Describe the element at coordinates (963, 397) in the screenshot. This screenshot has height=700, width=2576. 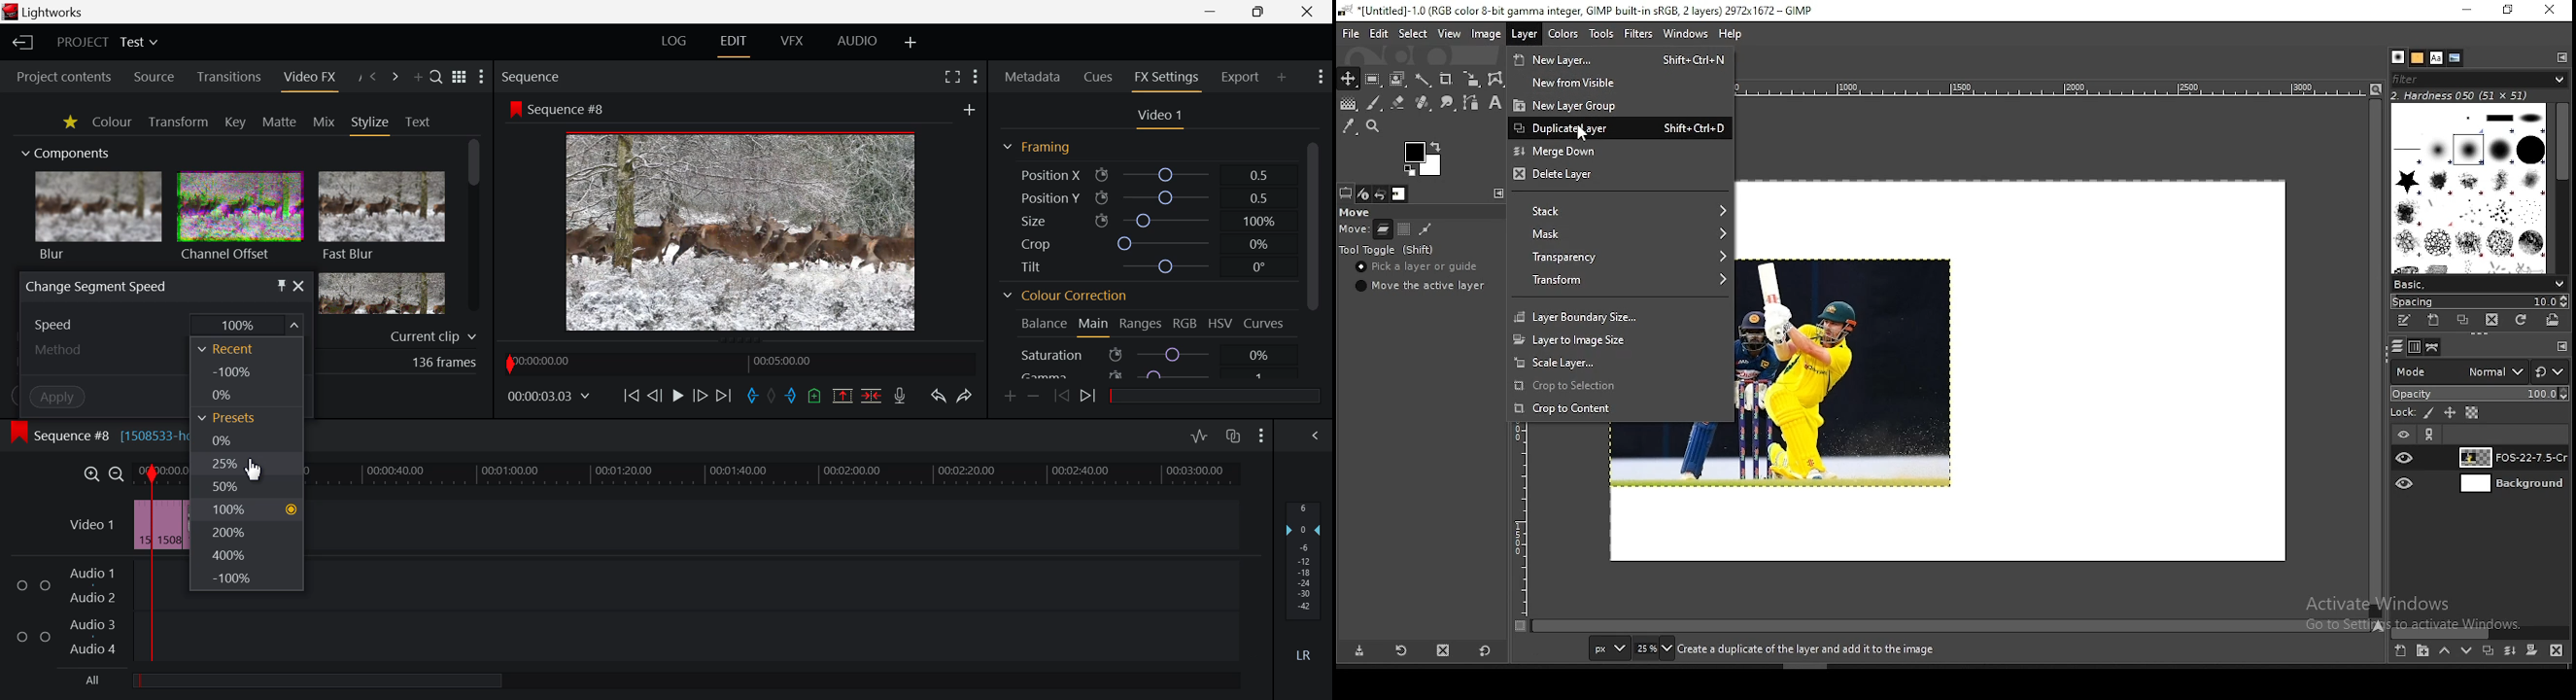
I see `Redo` at that location.